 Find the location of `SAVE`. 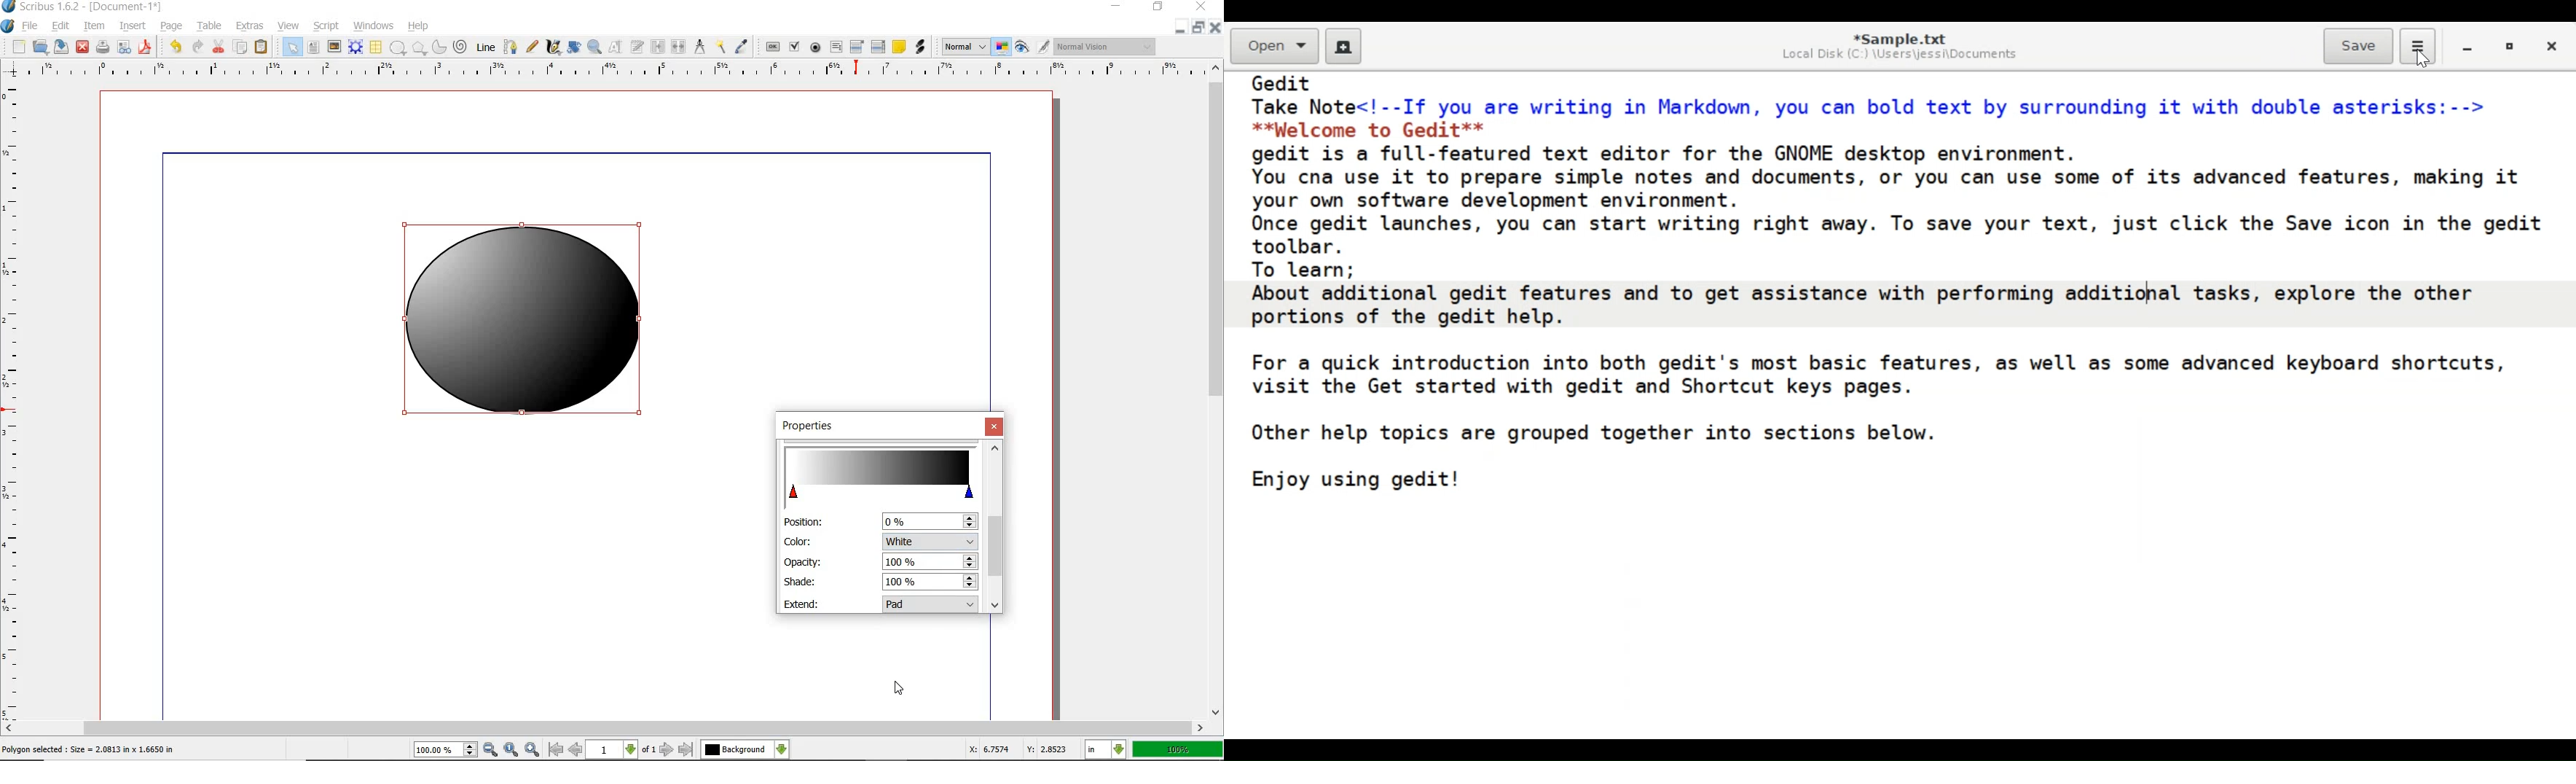

SAVE is located at coordinates (61, 47).